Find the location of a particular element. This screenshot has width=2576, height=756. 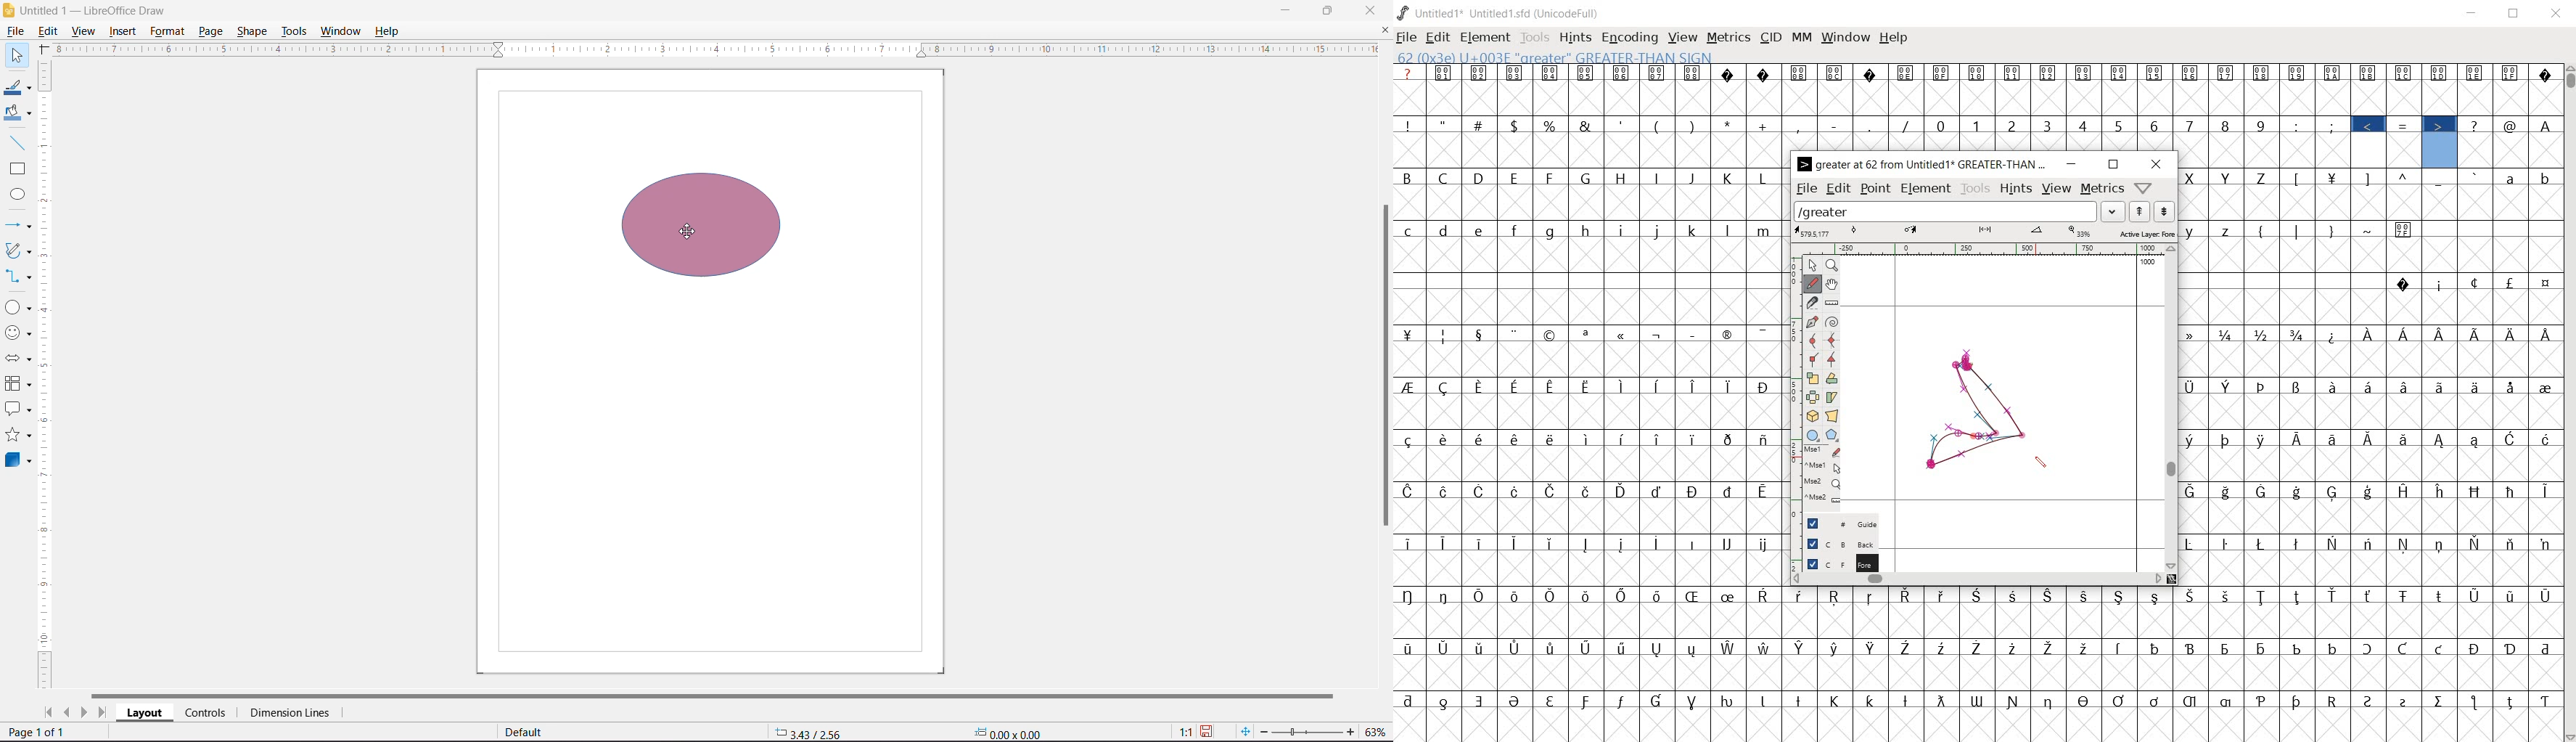

polygon or star is located at coordinates (1832, 434).